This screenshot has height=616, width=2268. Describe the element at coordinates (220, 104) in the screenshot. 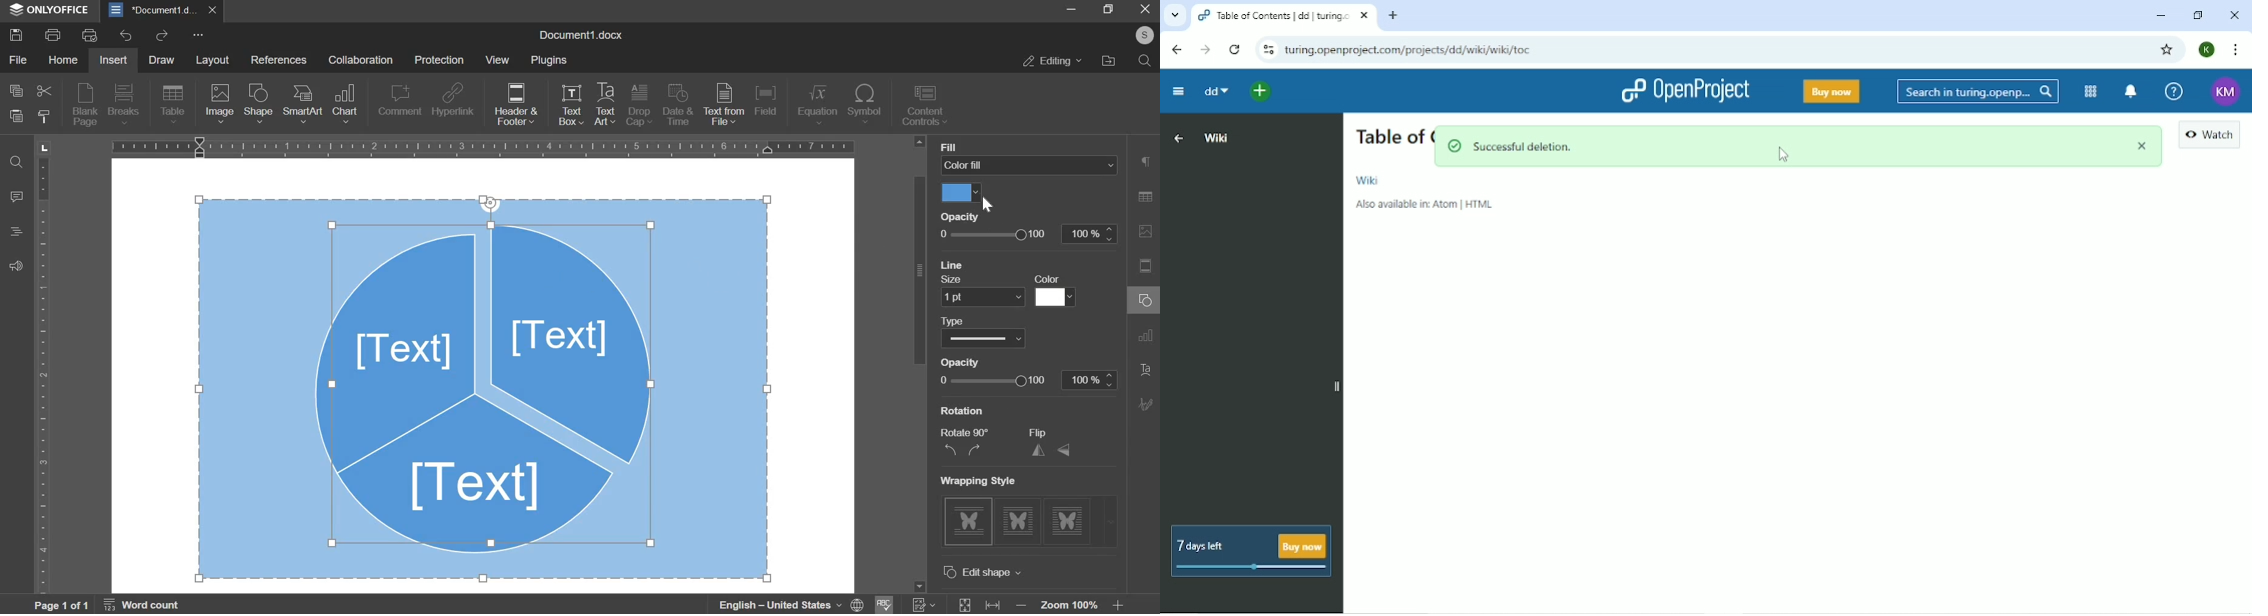

I see `image` at that location.